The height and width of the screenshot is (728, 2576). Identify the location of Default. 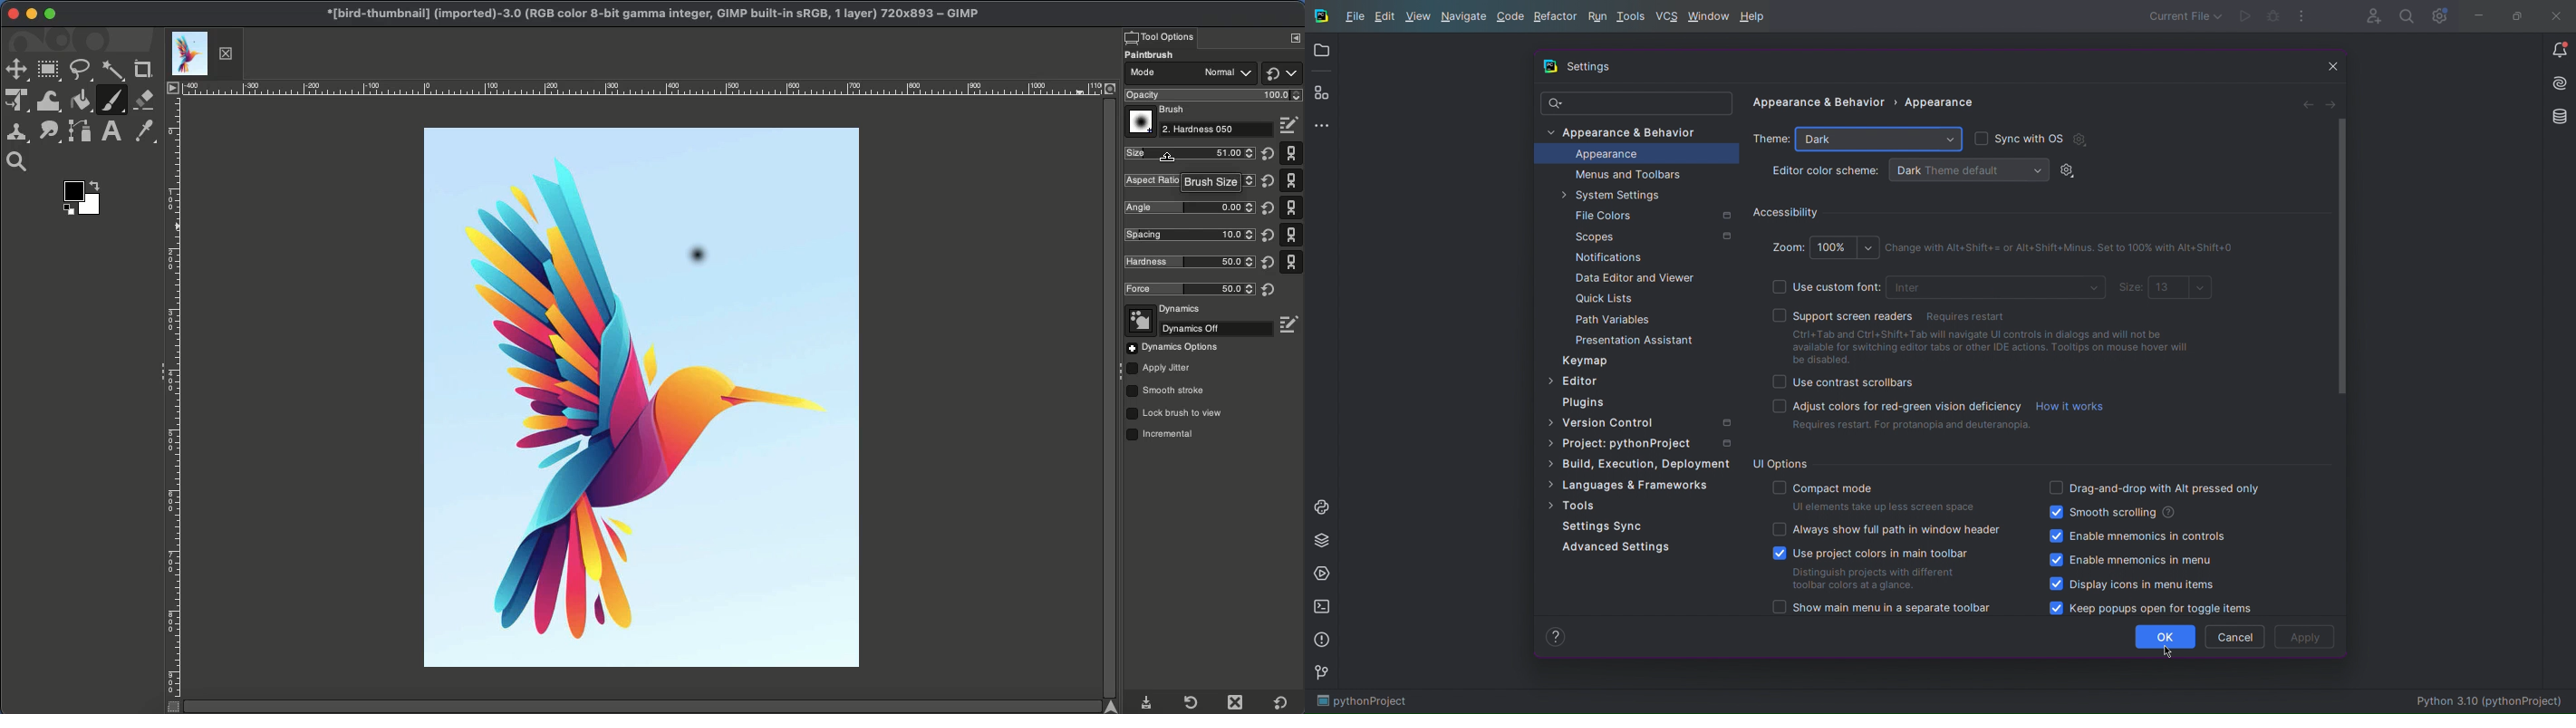
(1281, 703).